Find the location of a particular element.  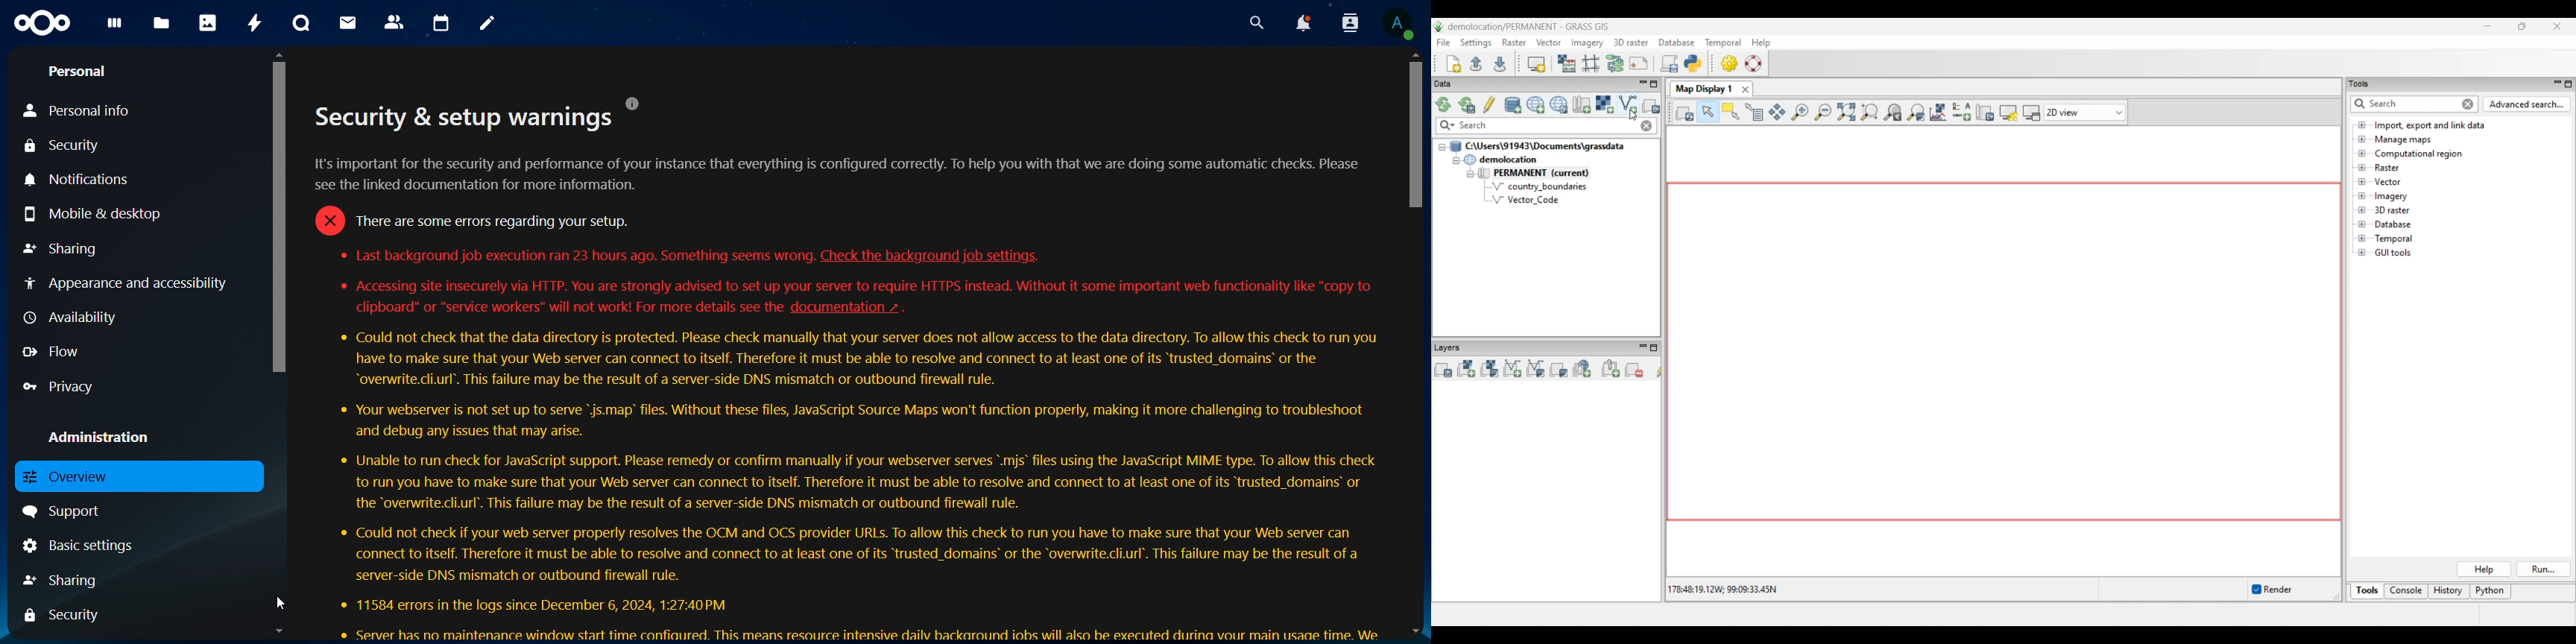

sharing is located at coordinates (62, 578).